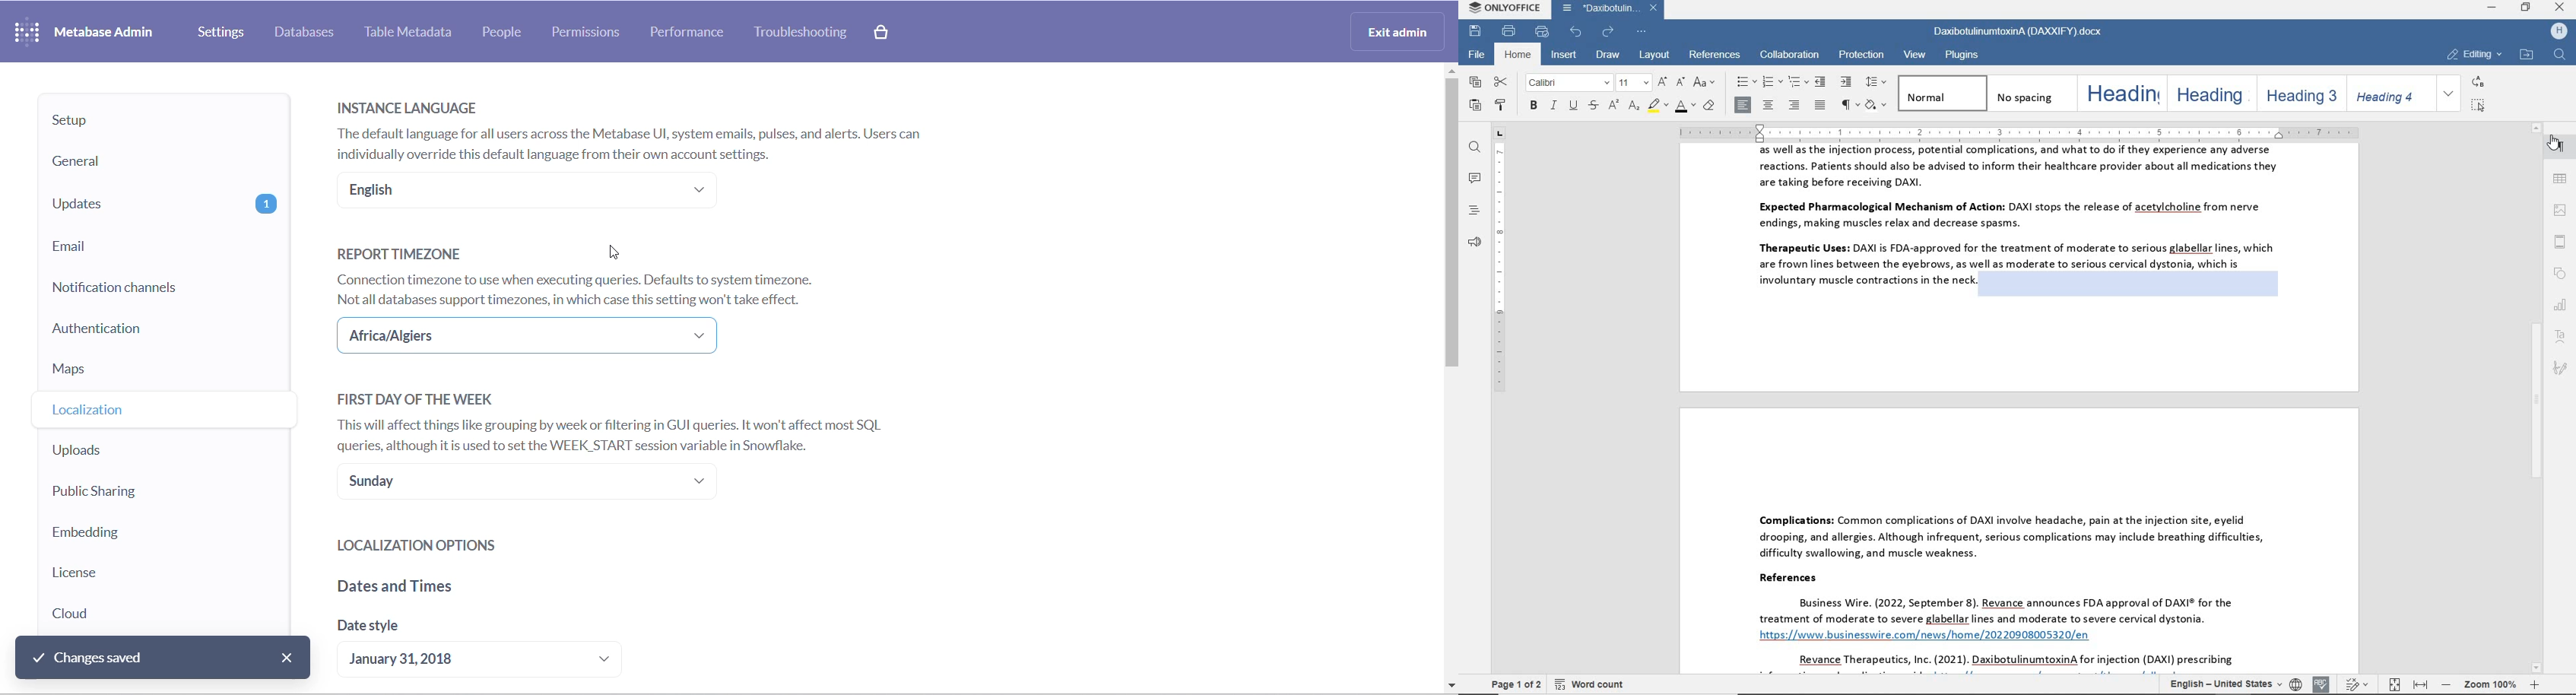 The image size is (2576, 700). What do you see at coordinates (1573, 107) in the screenshot?
I see `underline` at bounding box center [1573, 107].